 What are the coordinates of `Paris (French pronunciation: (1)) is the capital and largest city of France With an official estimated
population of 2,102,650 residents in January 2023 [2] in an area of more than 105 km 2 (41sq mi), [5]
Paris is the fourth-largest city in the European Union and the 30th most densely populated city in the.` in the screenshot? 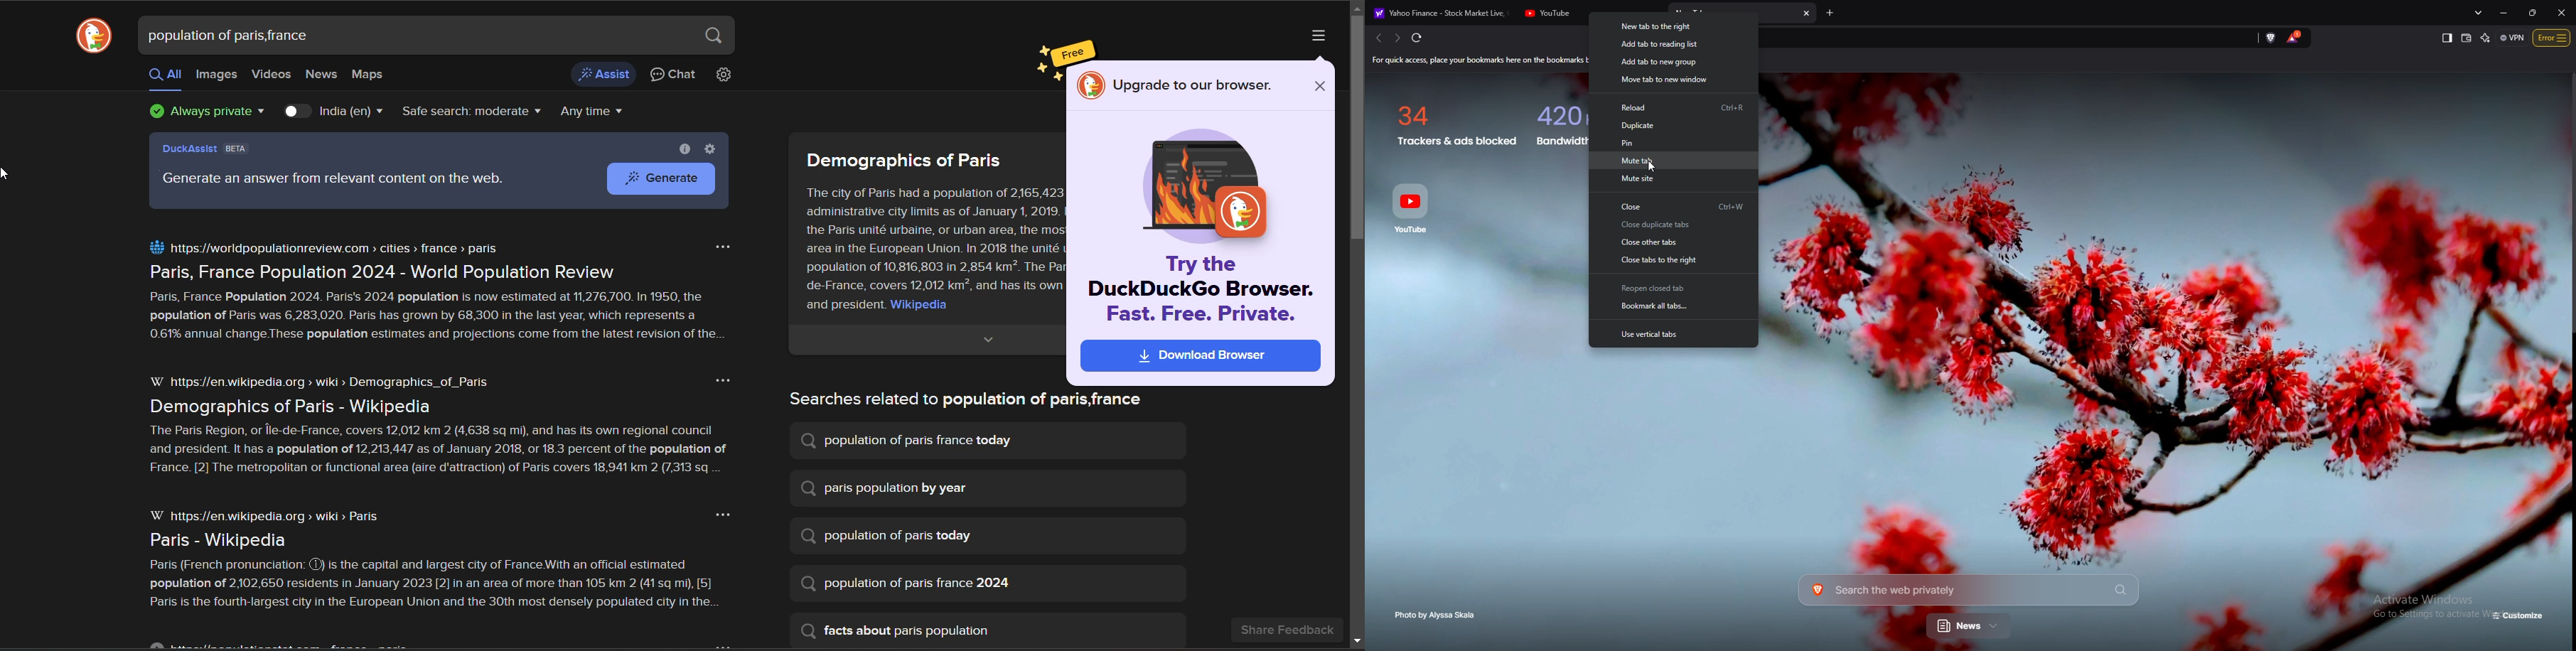 It's located at (441, 589).